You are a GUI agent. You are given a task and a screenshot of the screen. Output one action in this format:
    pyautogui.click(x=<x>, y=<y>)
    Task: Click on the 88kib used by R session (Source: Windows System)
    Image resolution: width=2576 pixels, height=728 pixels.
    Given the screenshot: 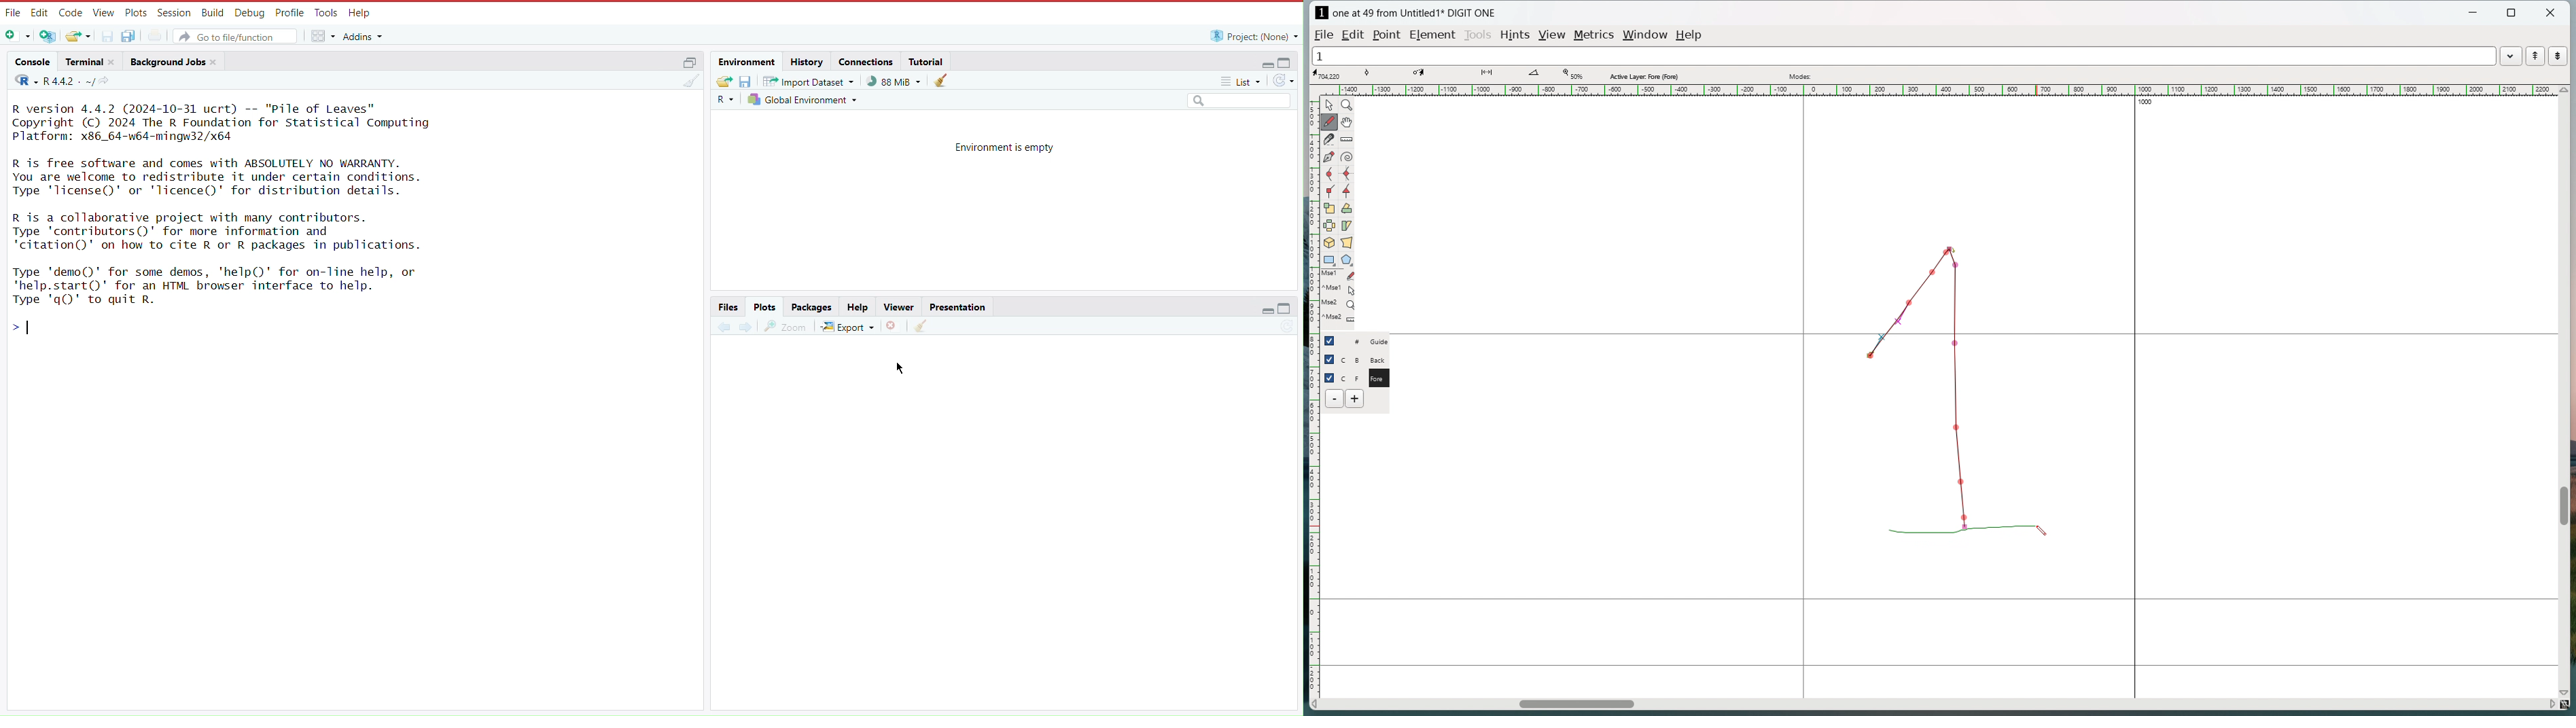 What is the action you would take?
    pyautogui.click(x=898, y=81)
    